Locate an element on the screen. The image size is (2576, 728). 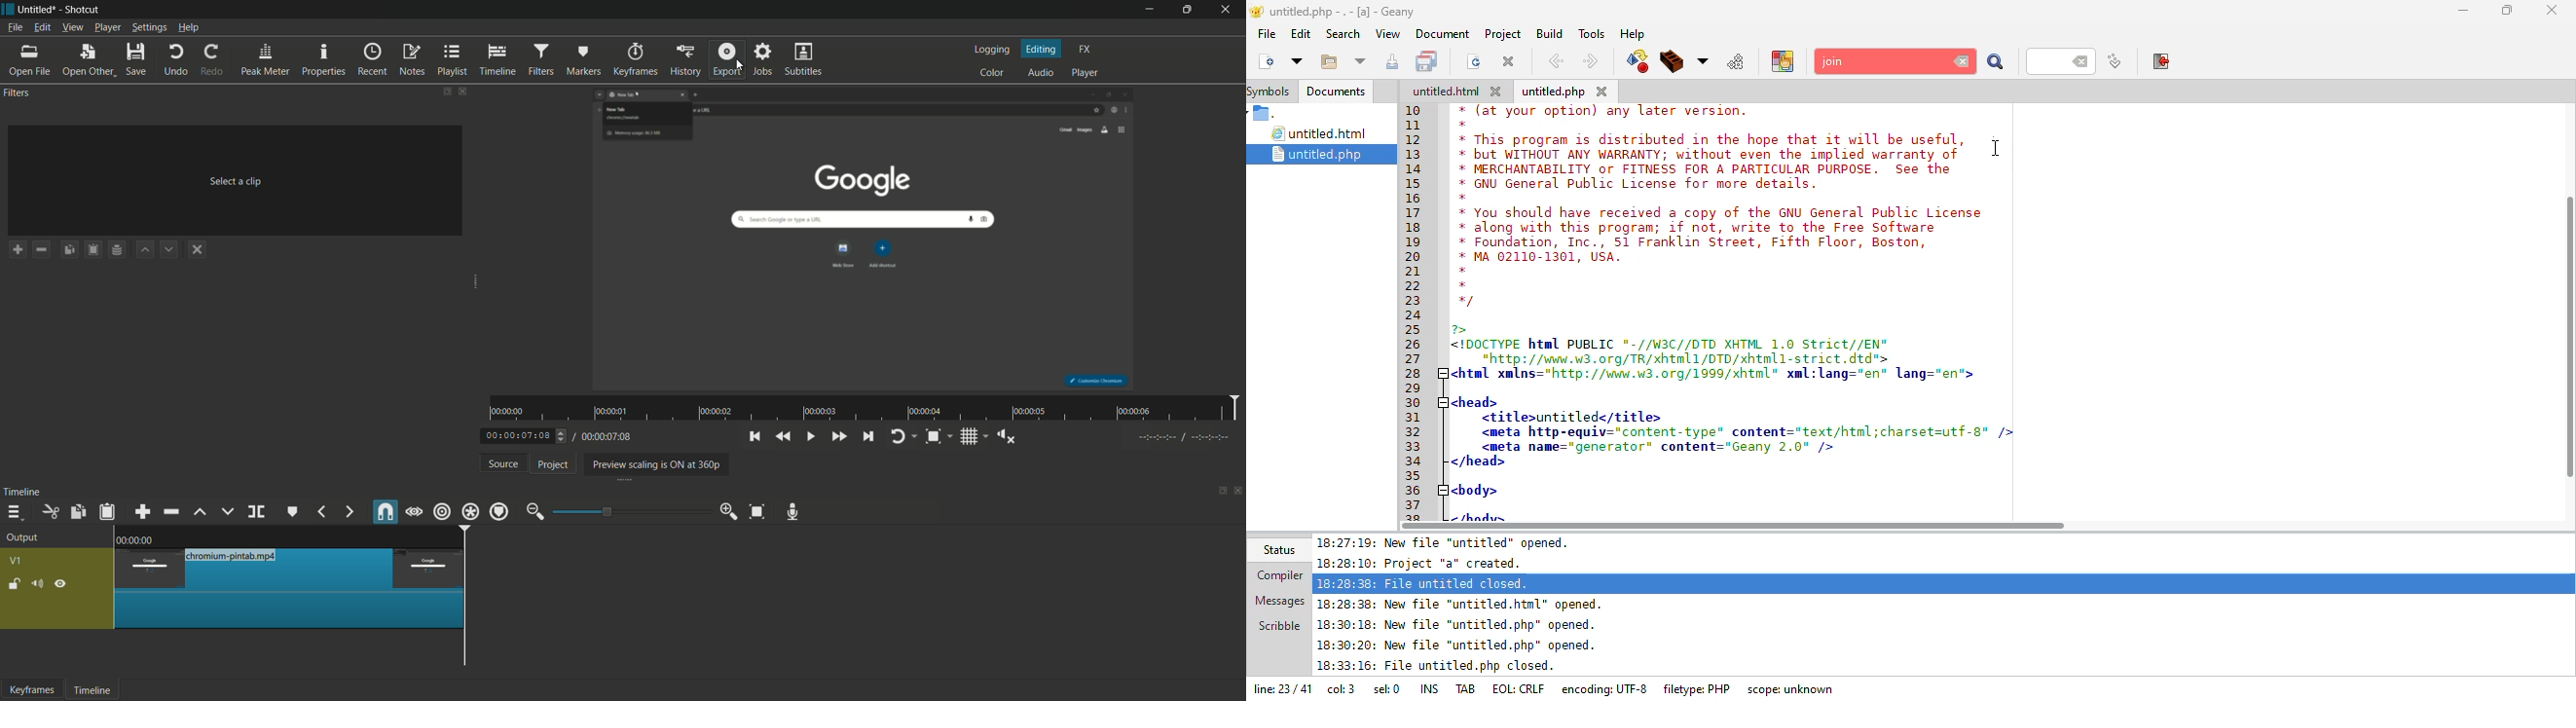
paste is located at coordinates (110, 512).